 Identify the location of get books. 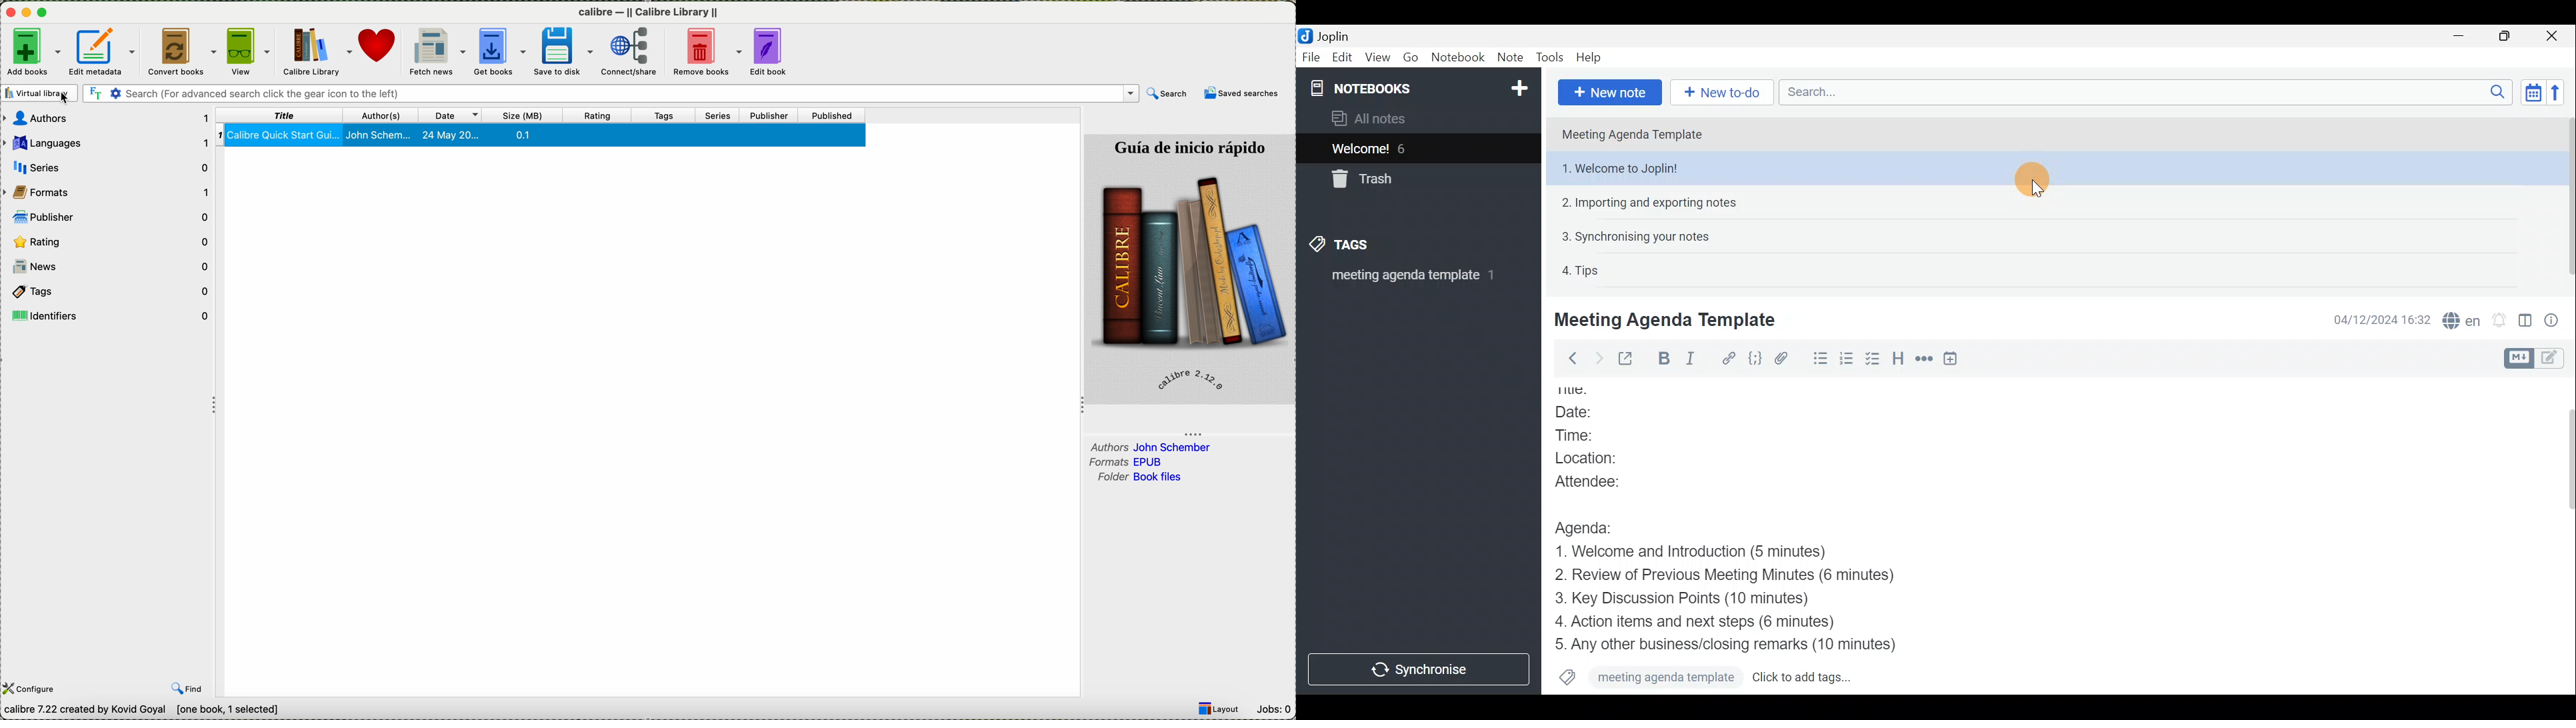
(502, 53).